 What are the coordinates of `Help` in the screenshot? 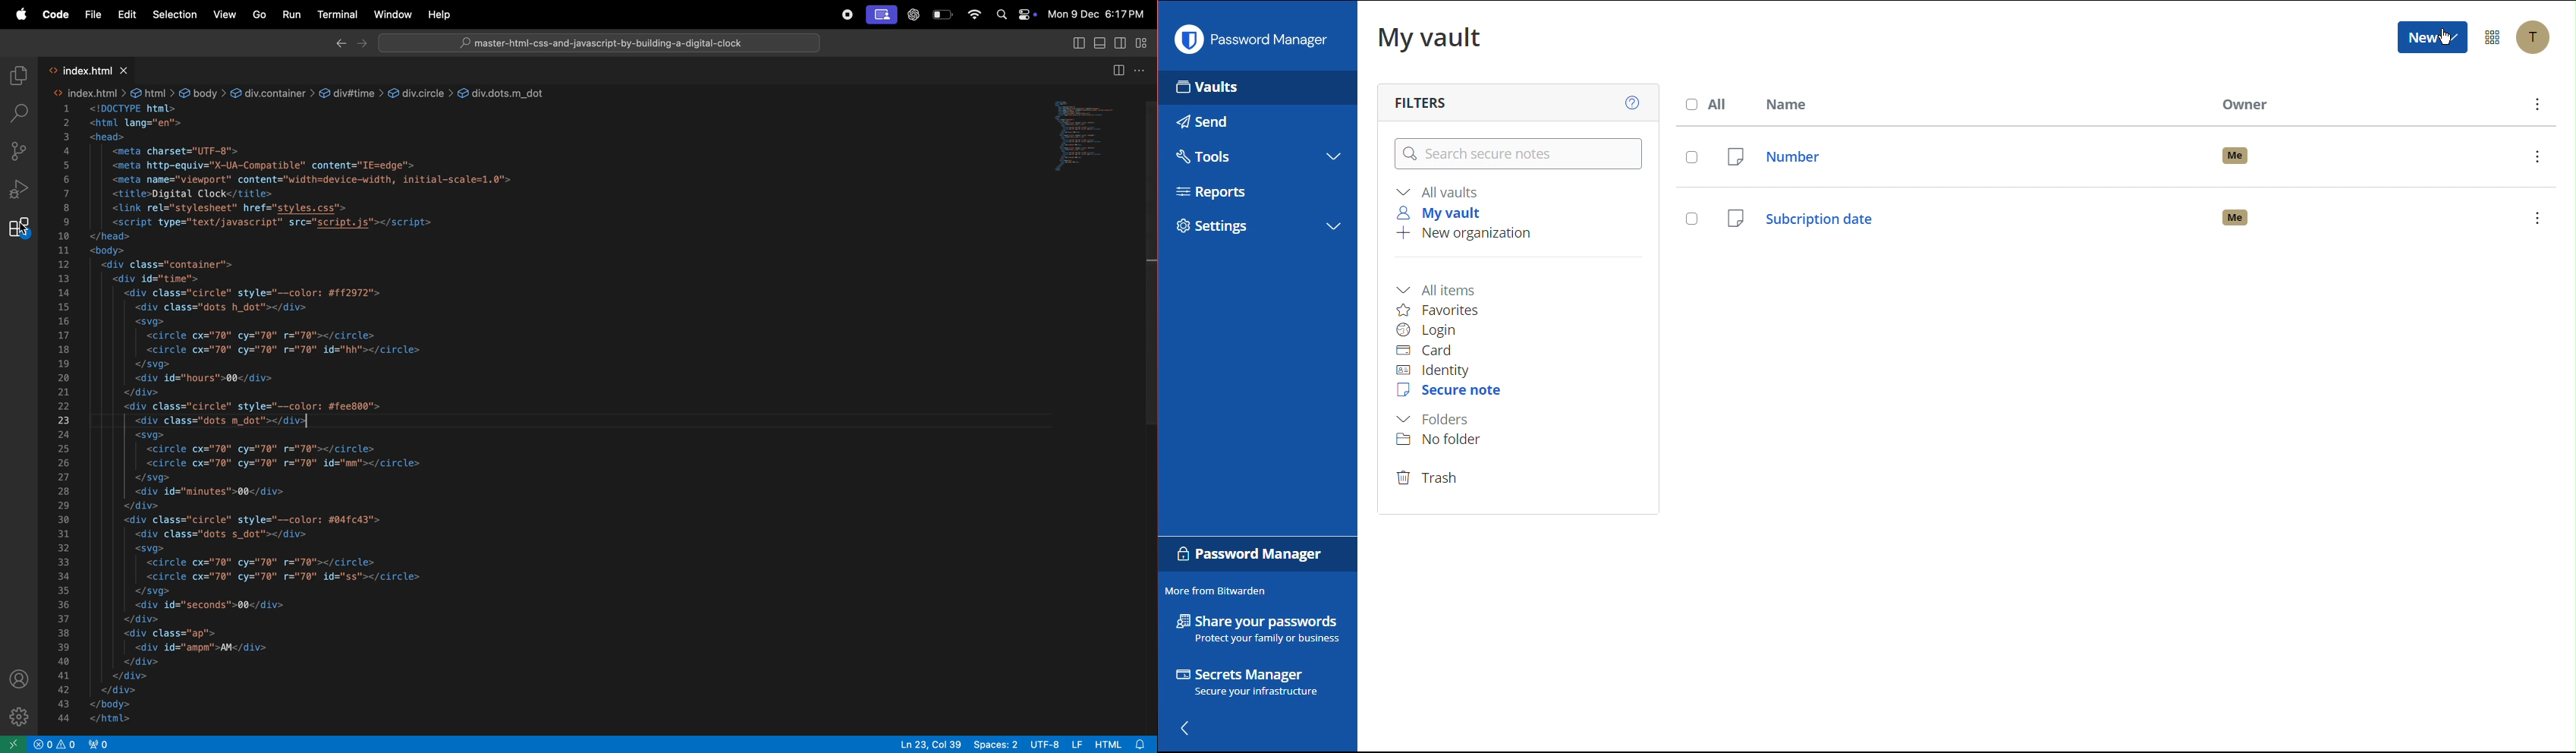 It's located at (1628, 101).